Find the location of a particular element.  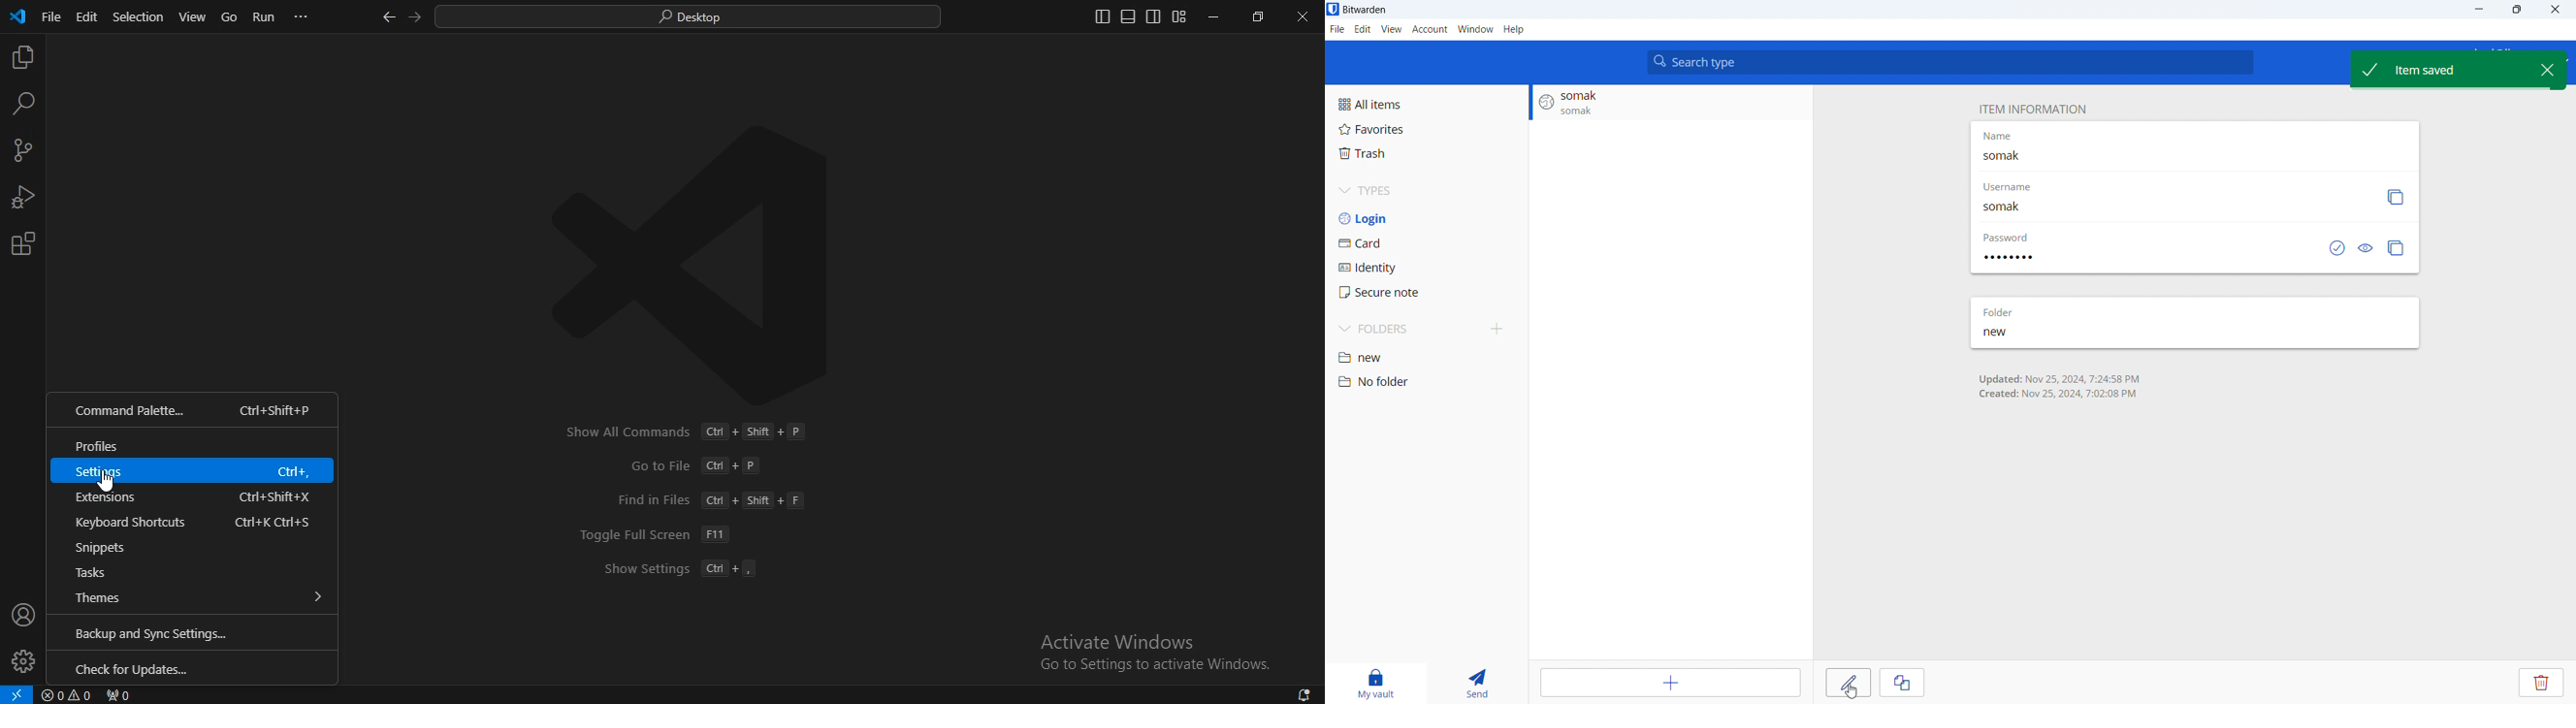

open a remote window is located at coordinates (17, 693).